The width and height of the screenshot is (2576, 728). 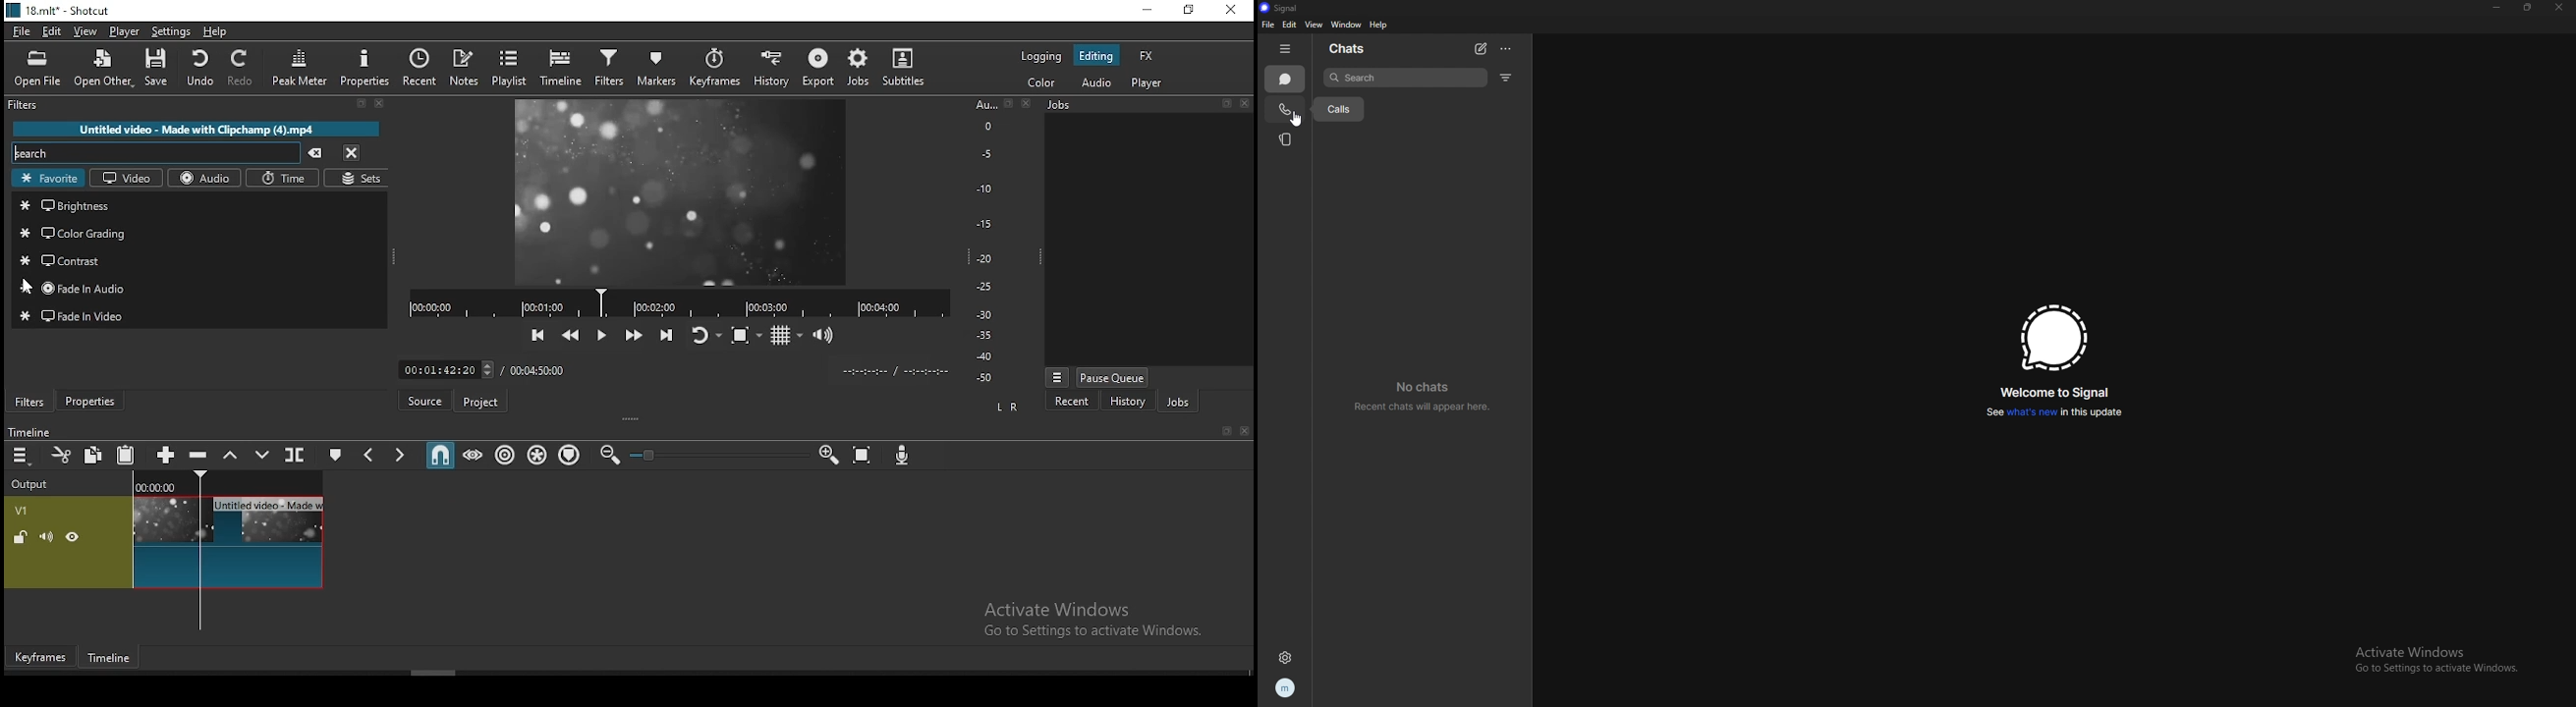 What do you see at coordinates (85, 32) in the screenshot?
I see `view` at bounding box center [85, 32].